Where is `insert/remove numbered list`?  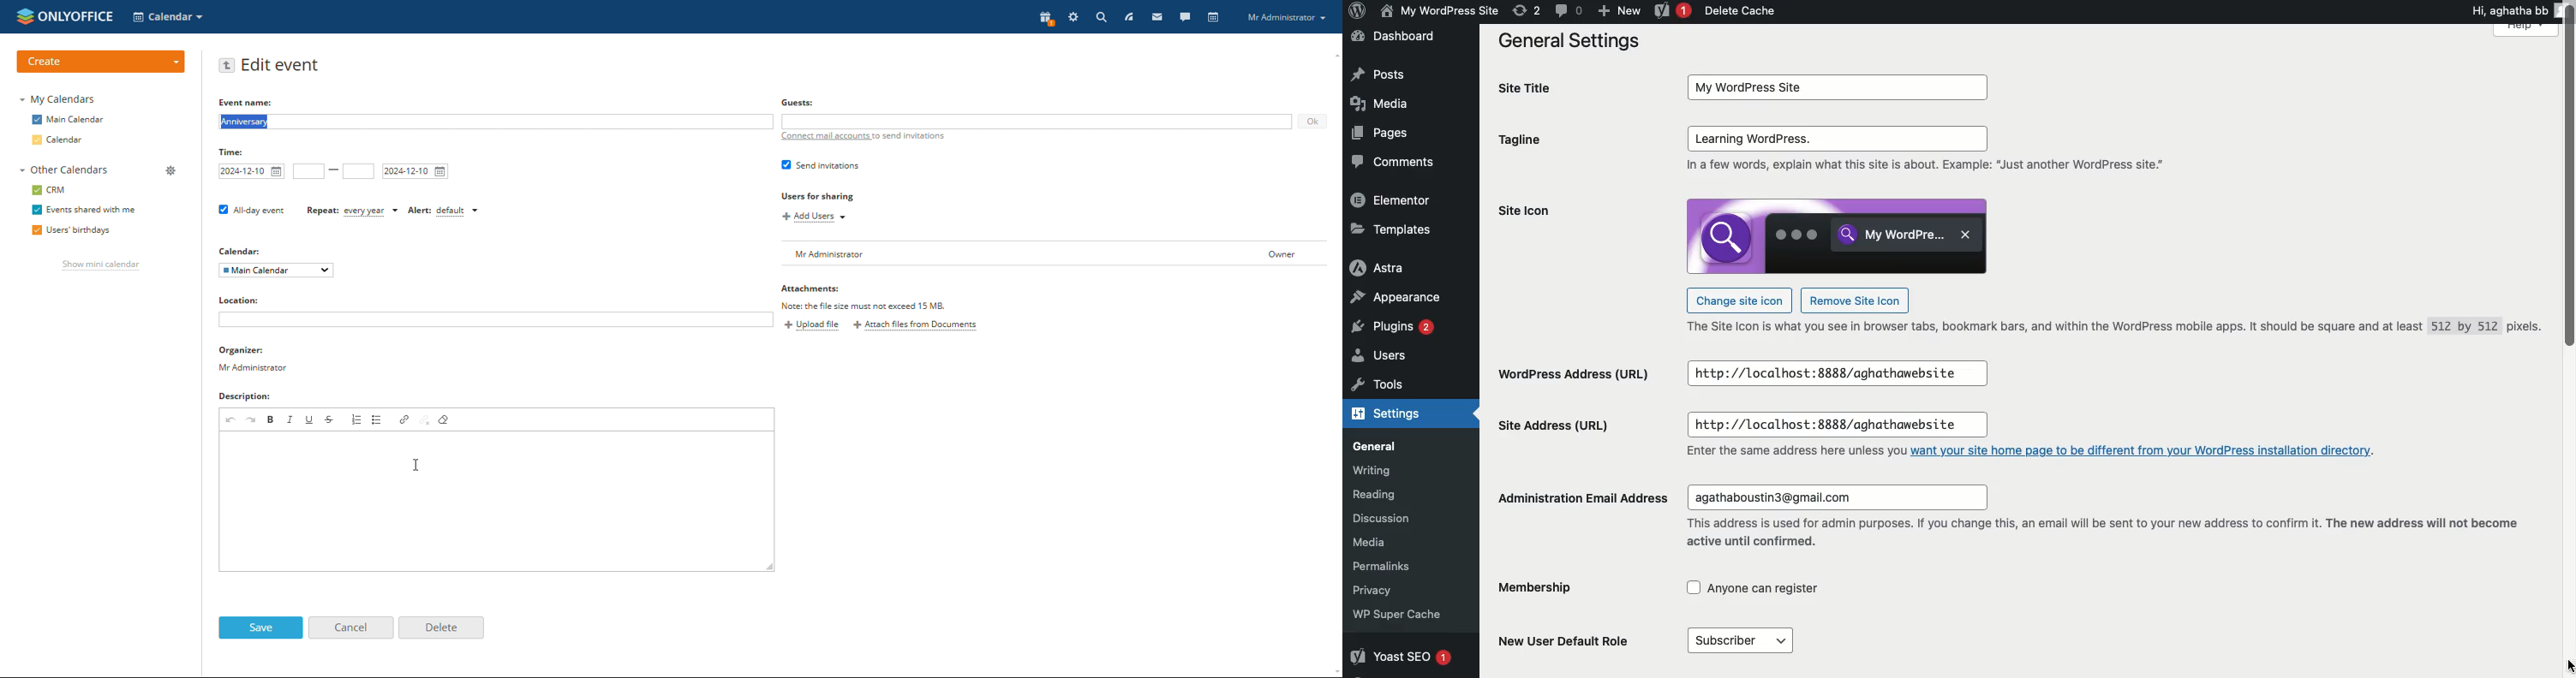 insert/remove numbered list is located at coordinates (357, 419).